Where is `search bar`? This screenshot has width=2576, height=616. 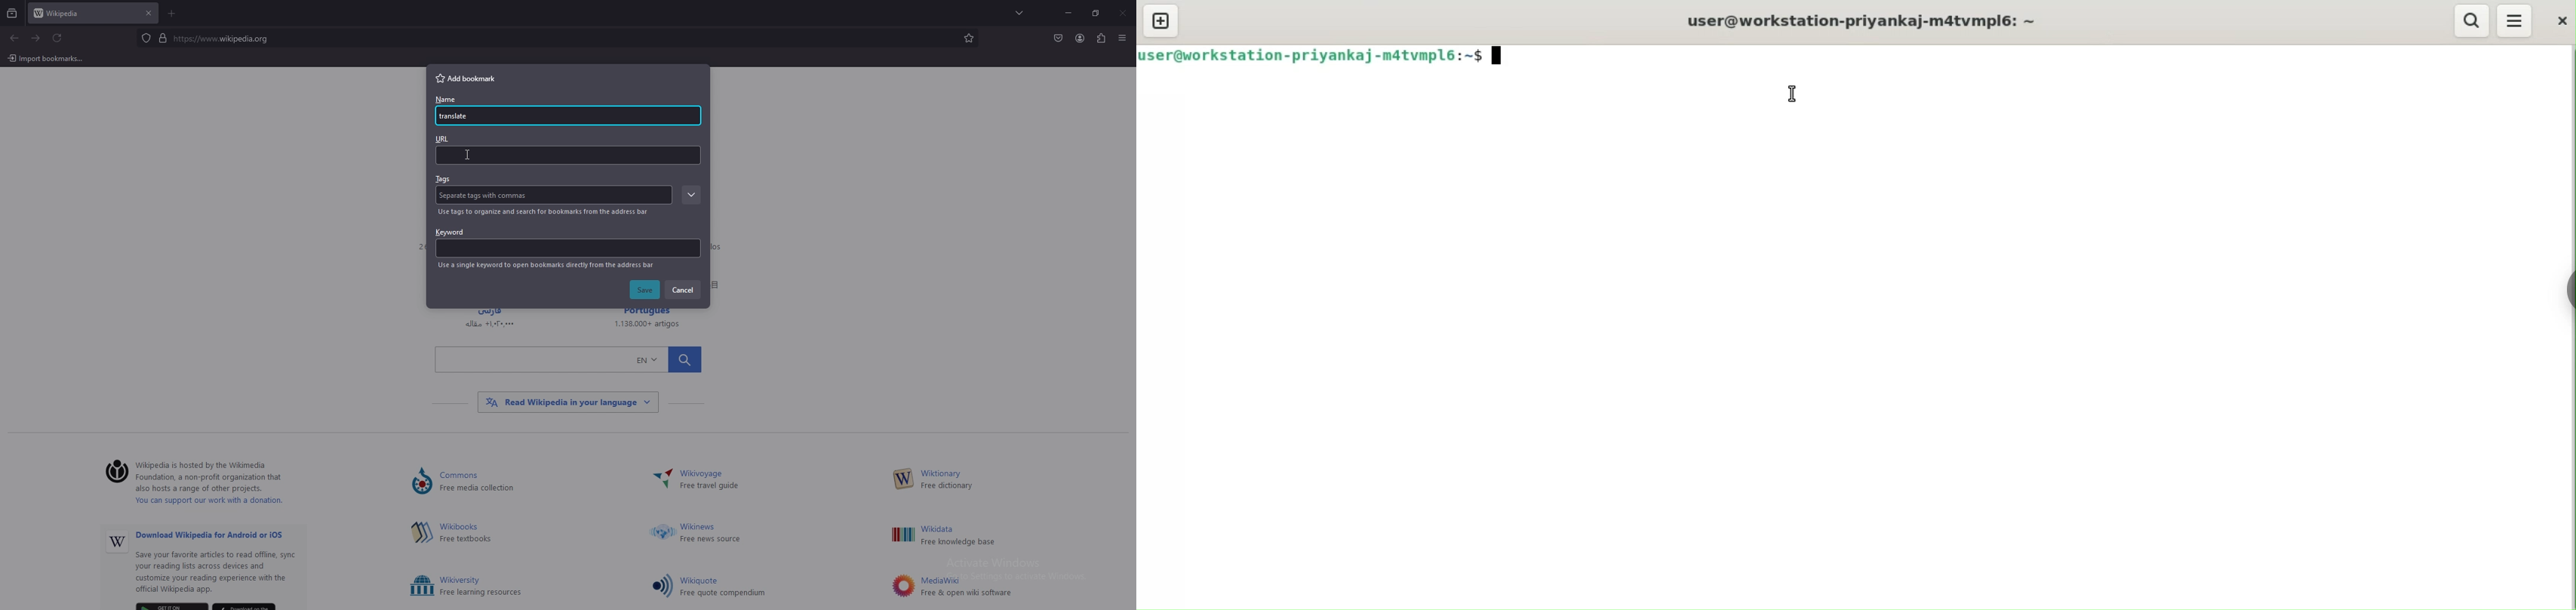 search bar is located at coordinates (551, 38).